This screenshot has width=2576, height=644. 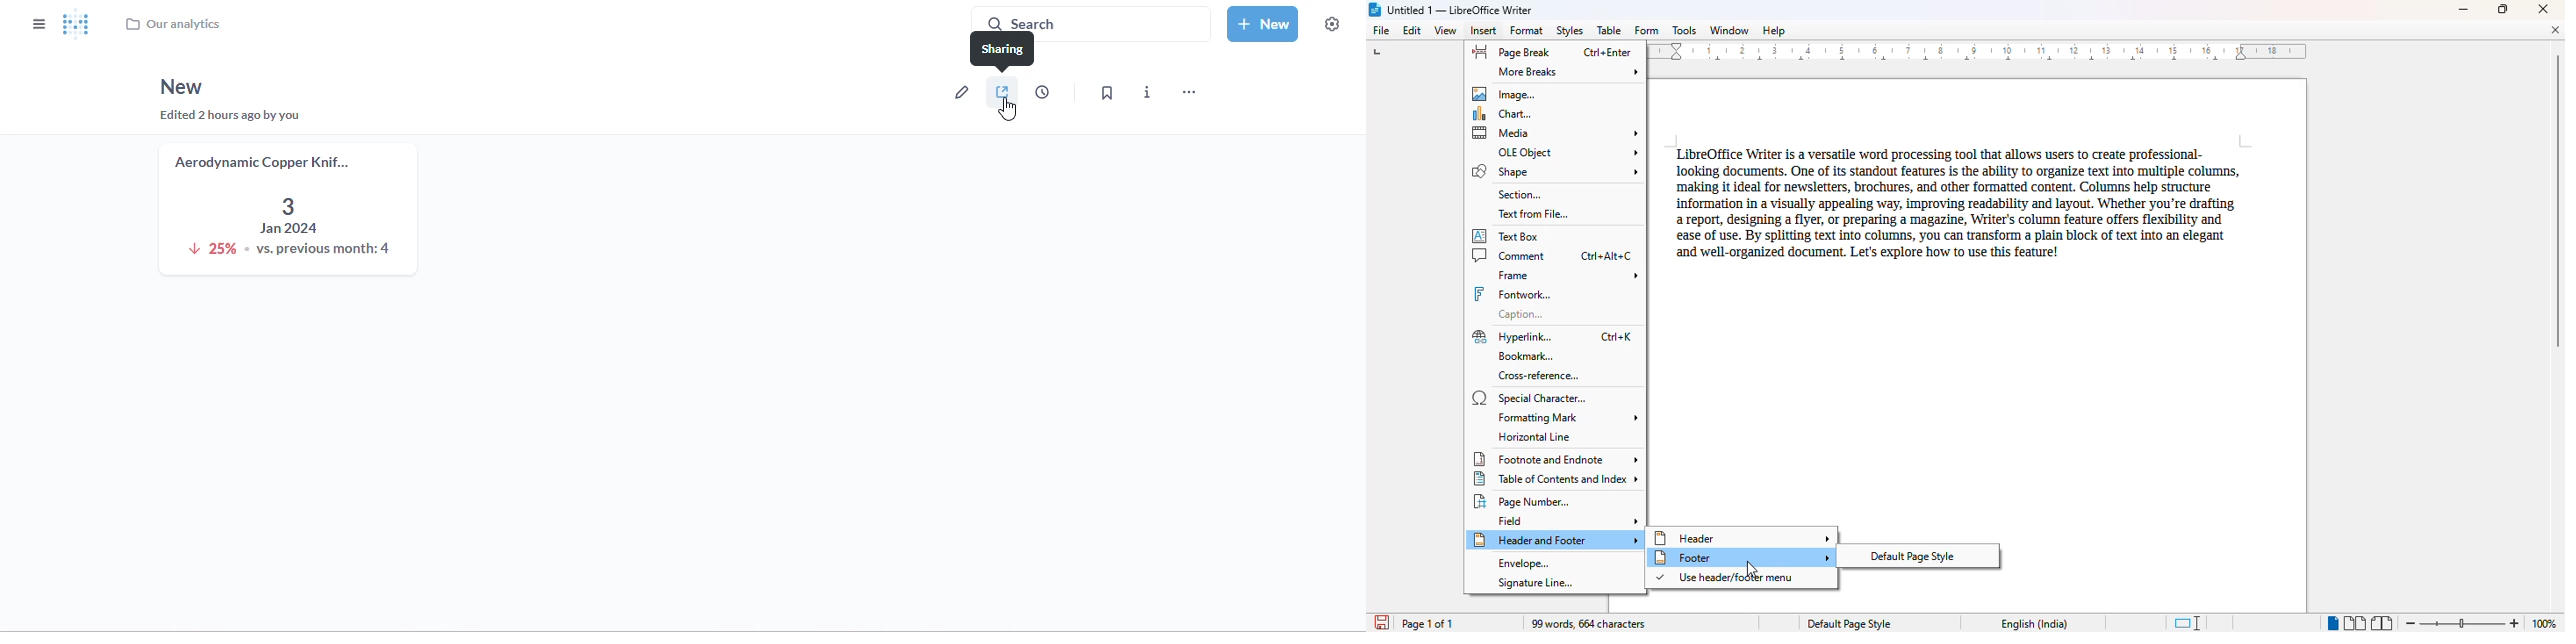 I want to click on Vertical scroll bar, so click(x=2557, y=201).